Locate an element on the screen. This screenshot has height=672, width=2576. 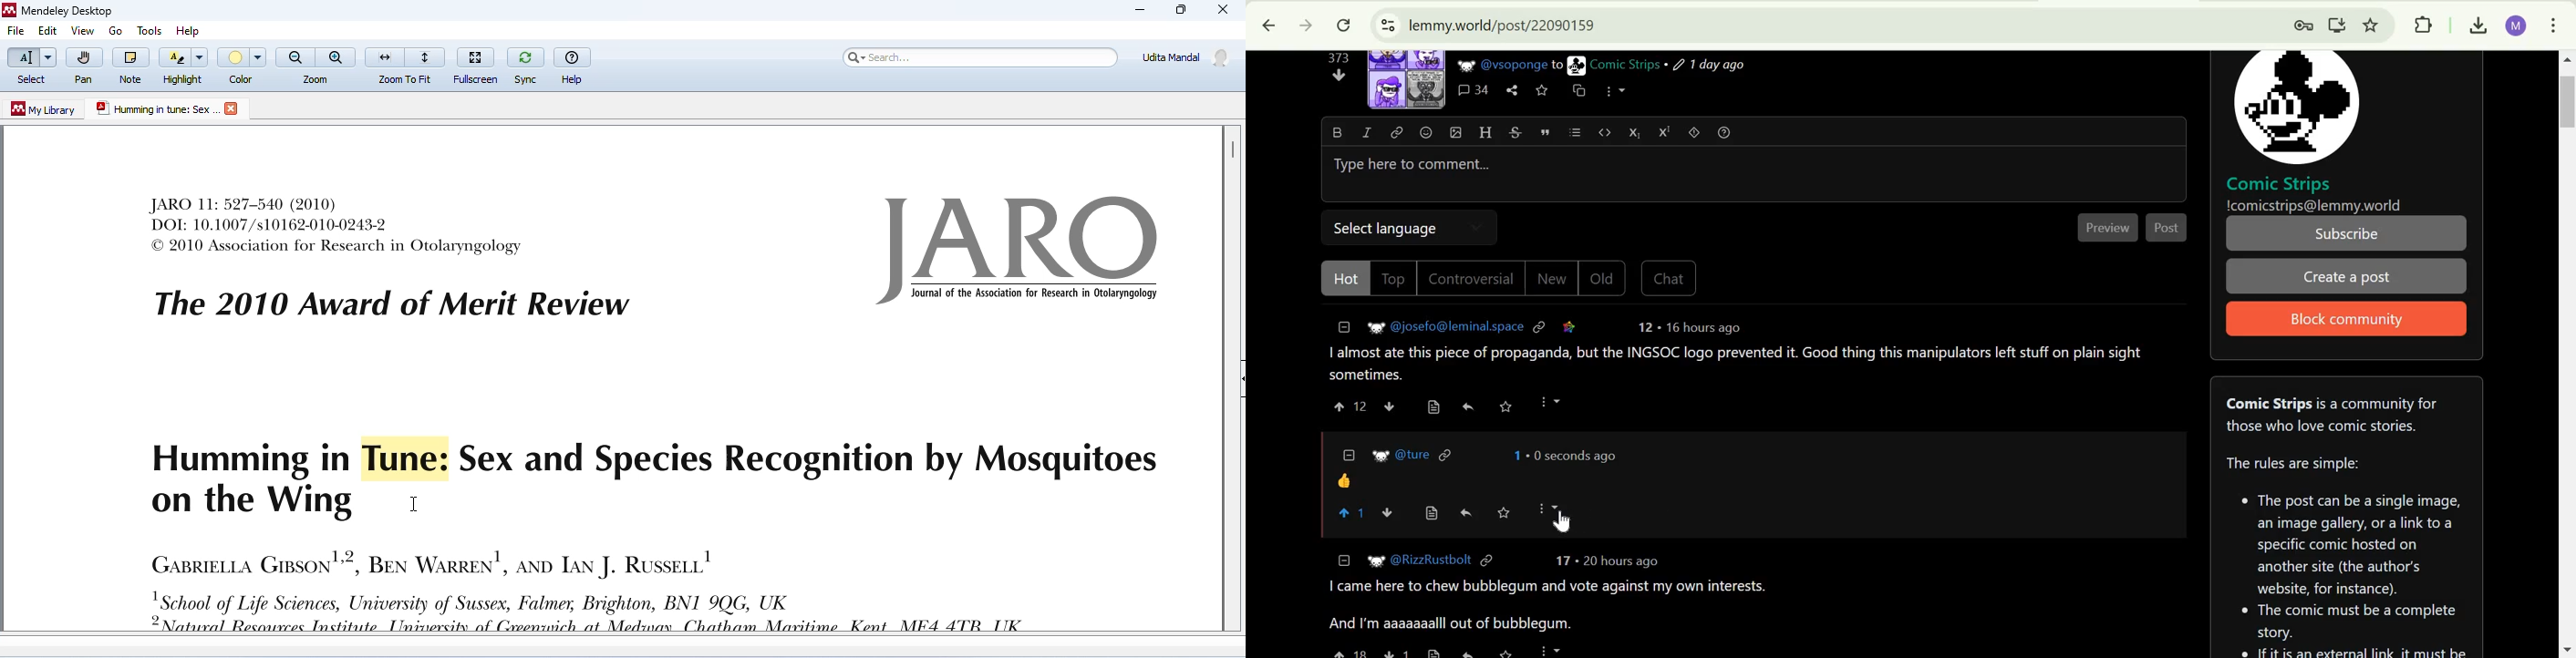
more is located at coordinates (1551, 650).